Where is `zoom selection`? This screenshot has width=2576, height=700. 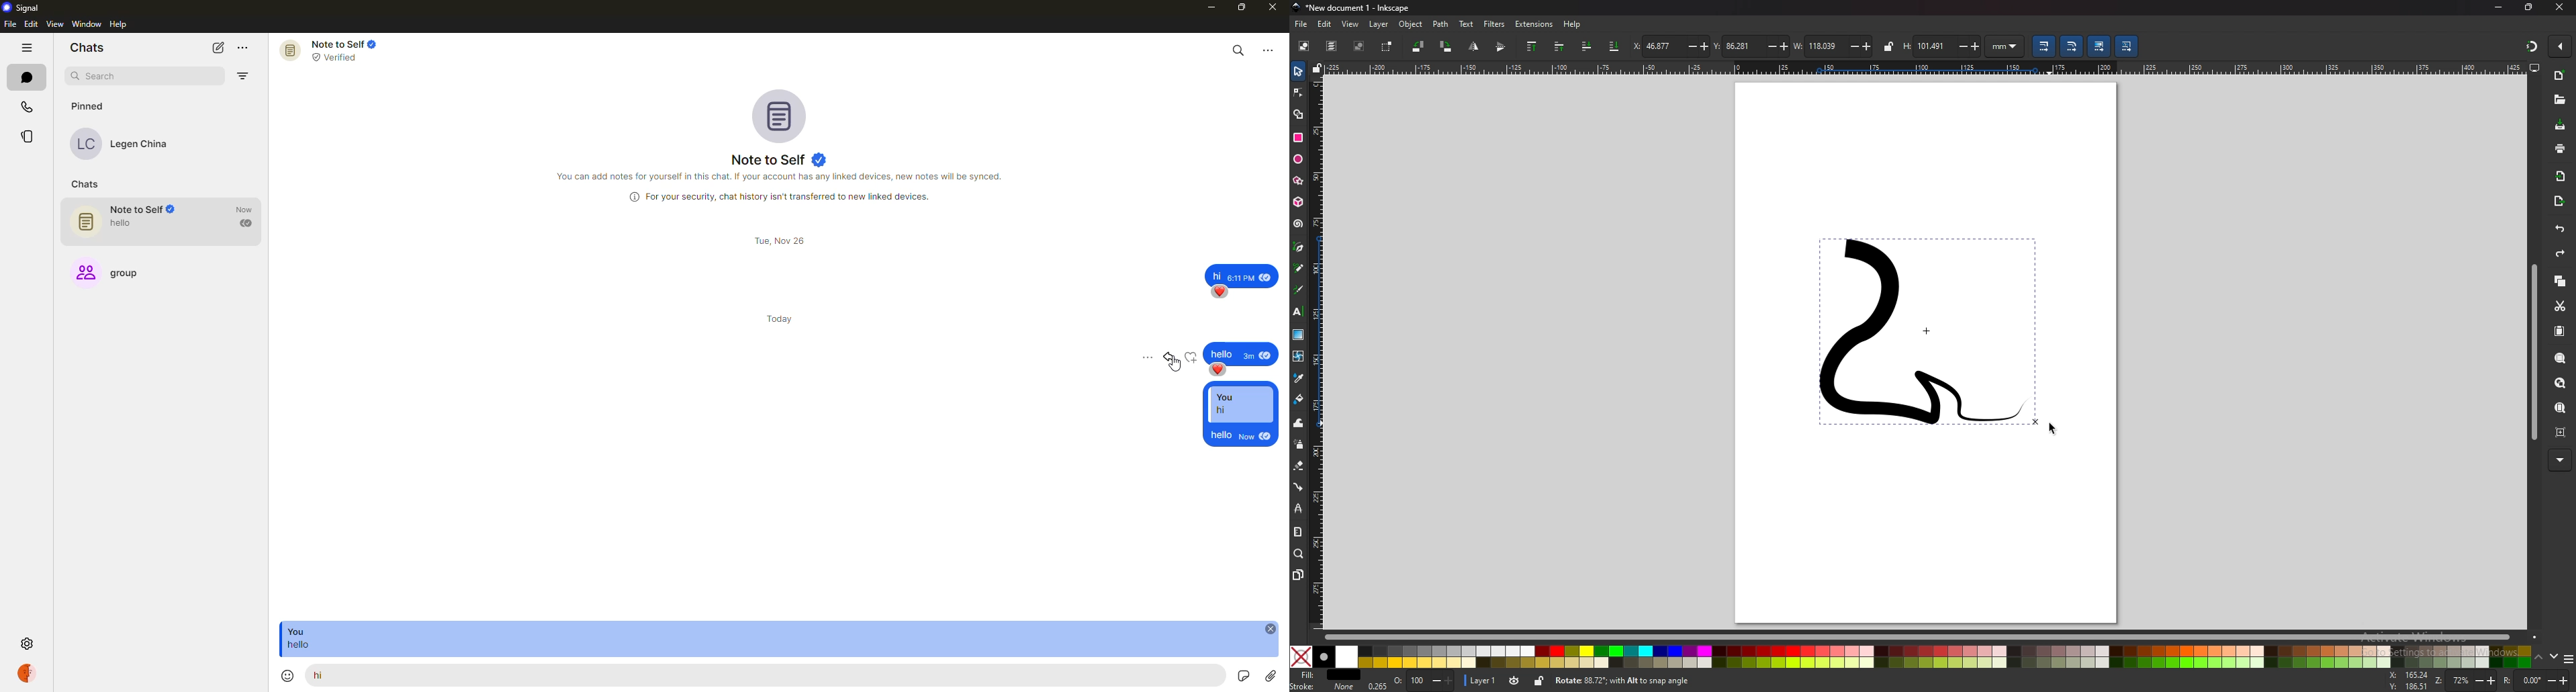 zoom selection is located at coordinates (2559, 357).